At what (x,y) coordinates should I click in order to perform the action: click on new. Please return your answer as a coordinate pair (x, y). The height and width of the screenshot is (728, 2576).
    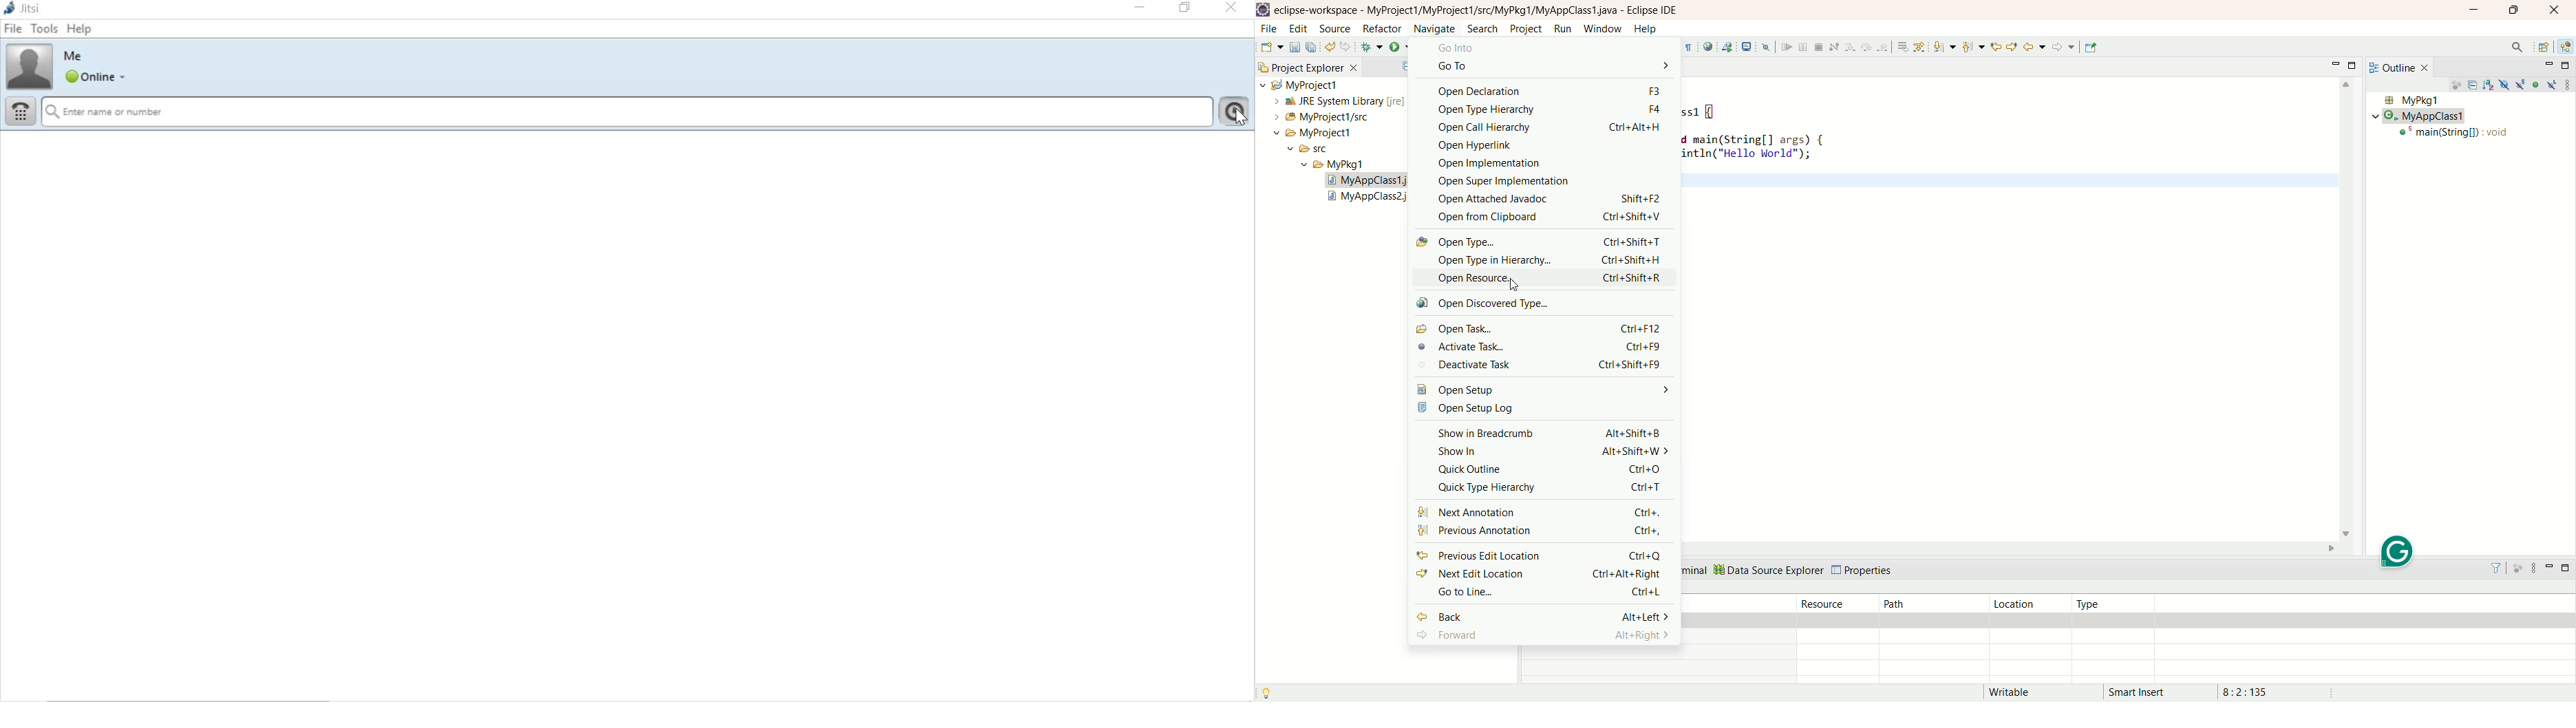
    Looking at the image, I should click on (1271, 47).